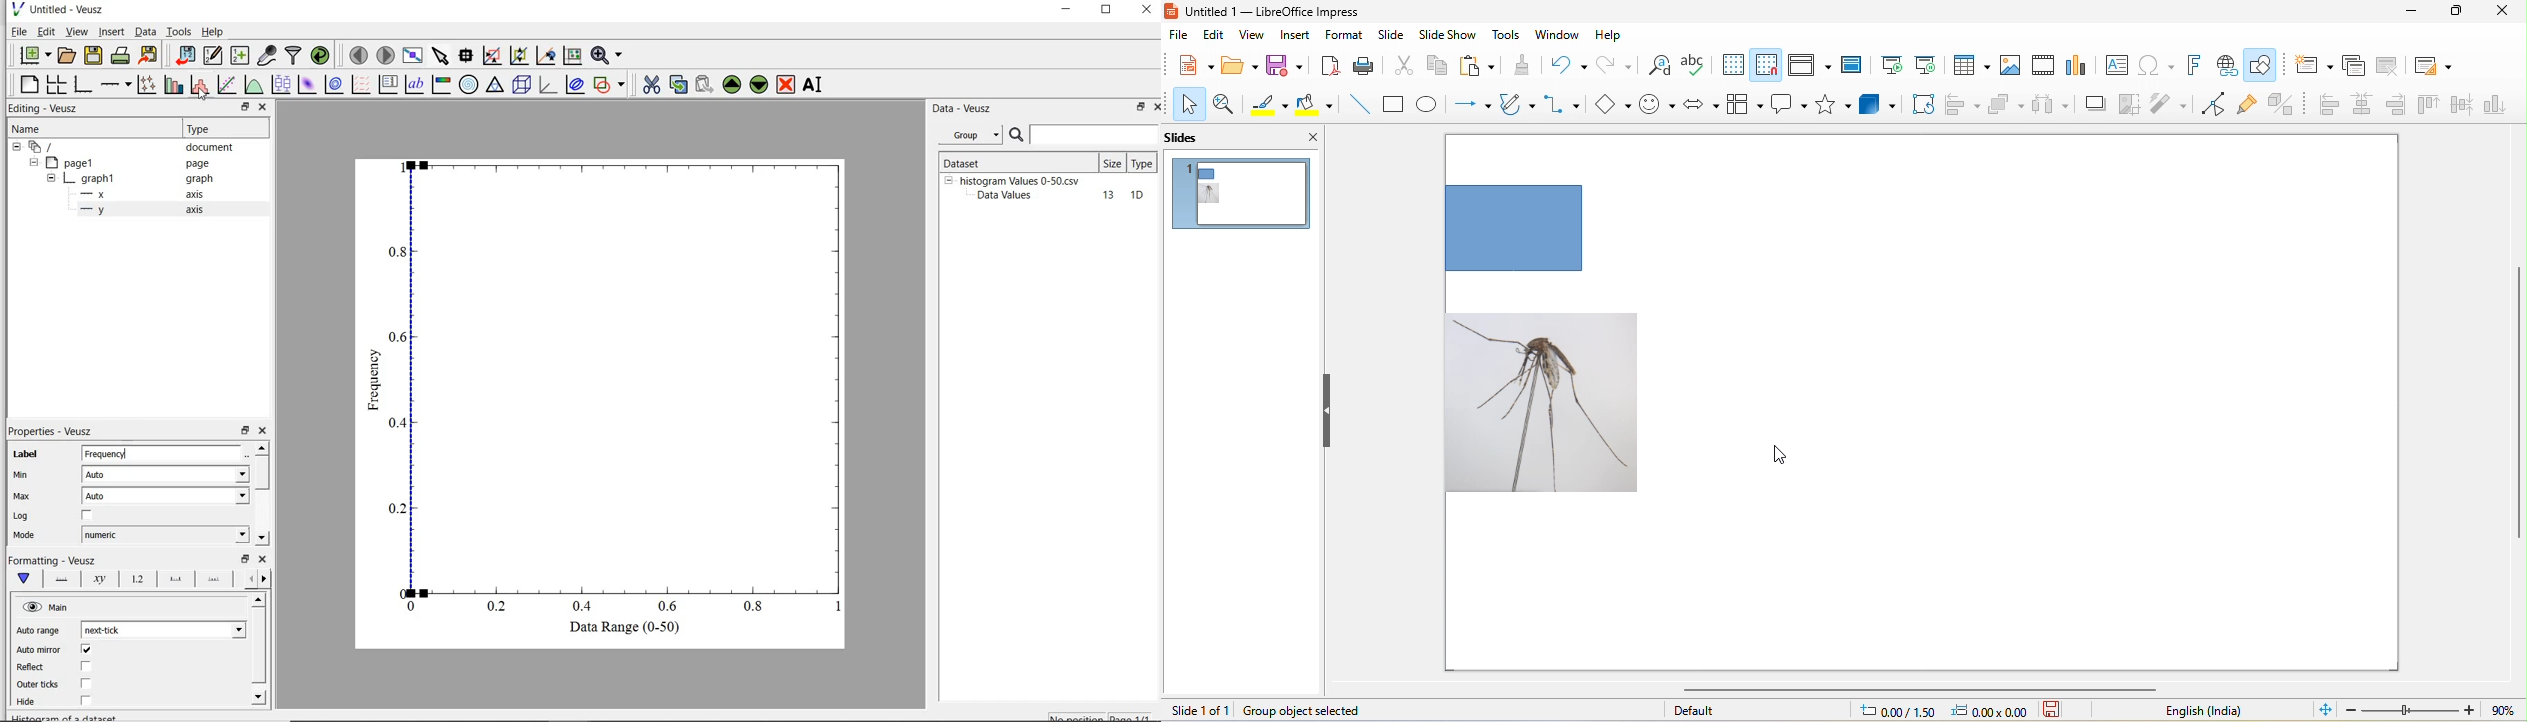  Describe the element at coordinates (165, 474) in the screenshot. I see `Auto` at that location.